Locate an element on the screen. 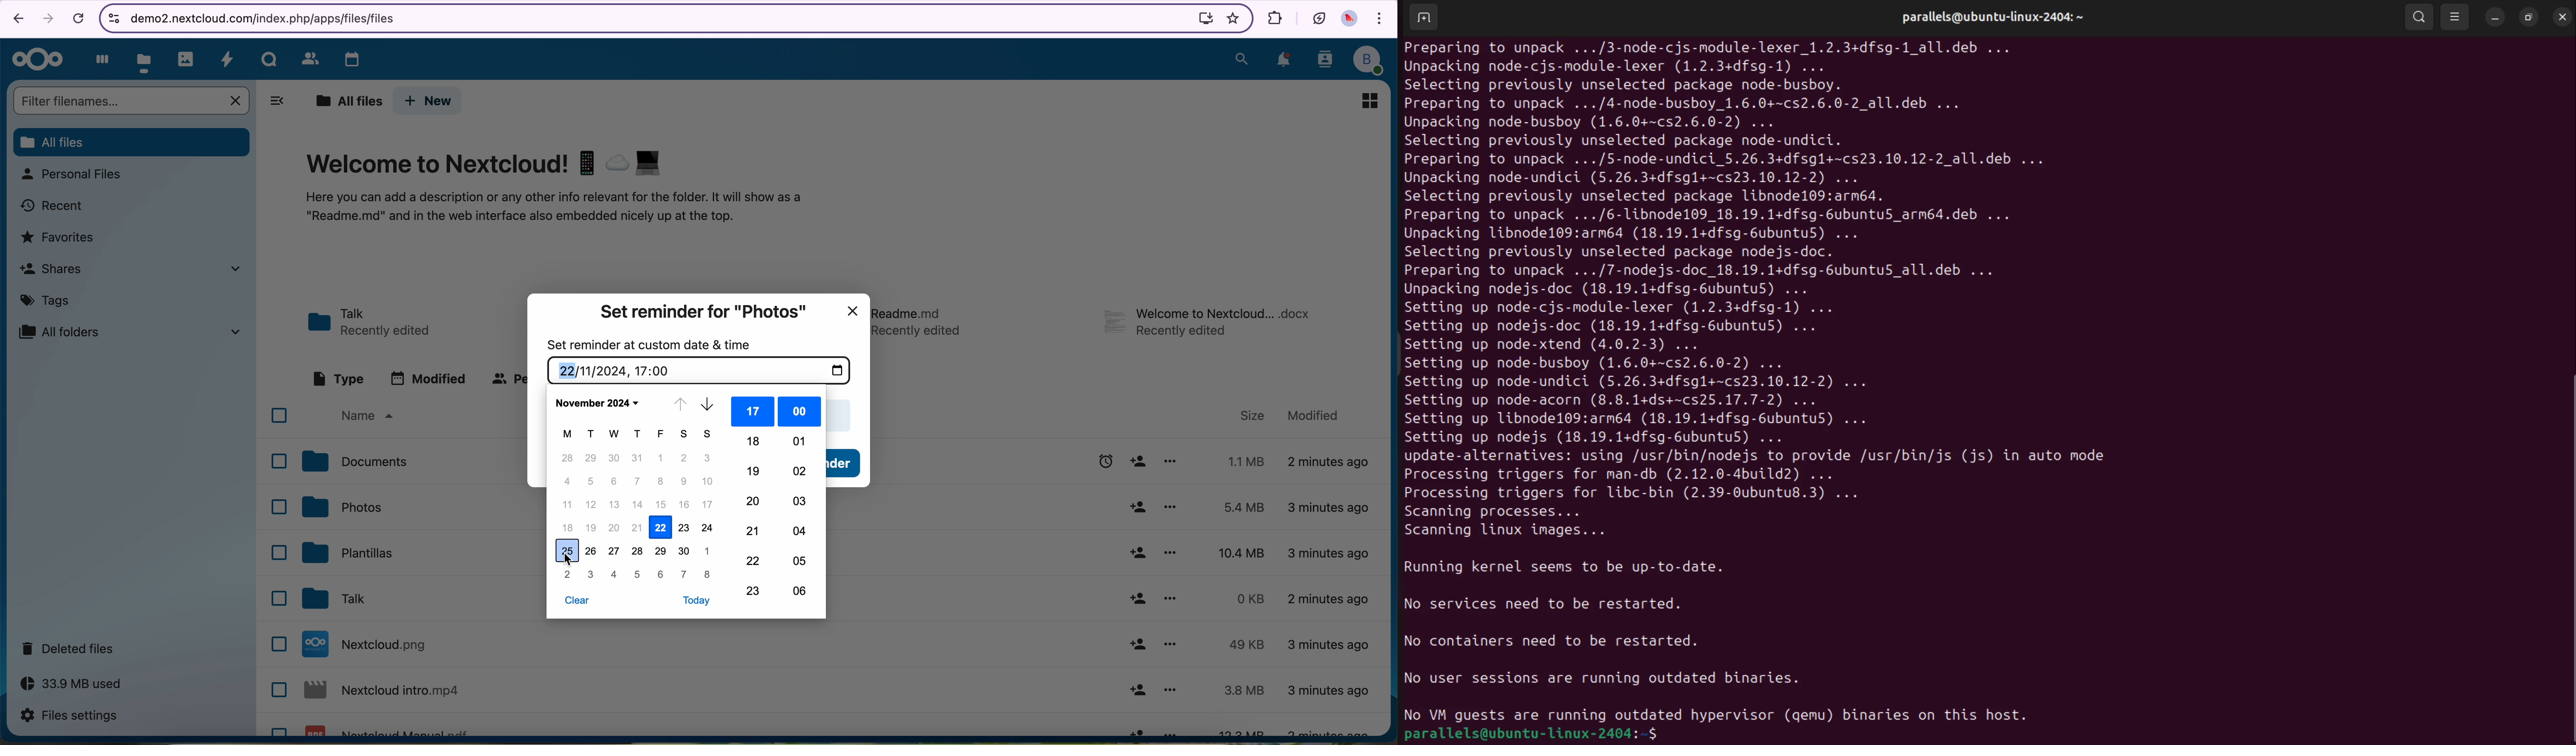  2 minutes ago is located at coordinates (1329, 602).